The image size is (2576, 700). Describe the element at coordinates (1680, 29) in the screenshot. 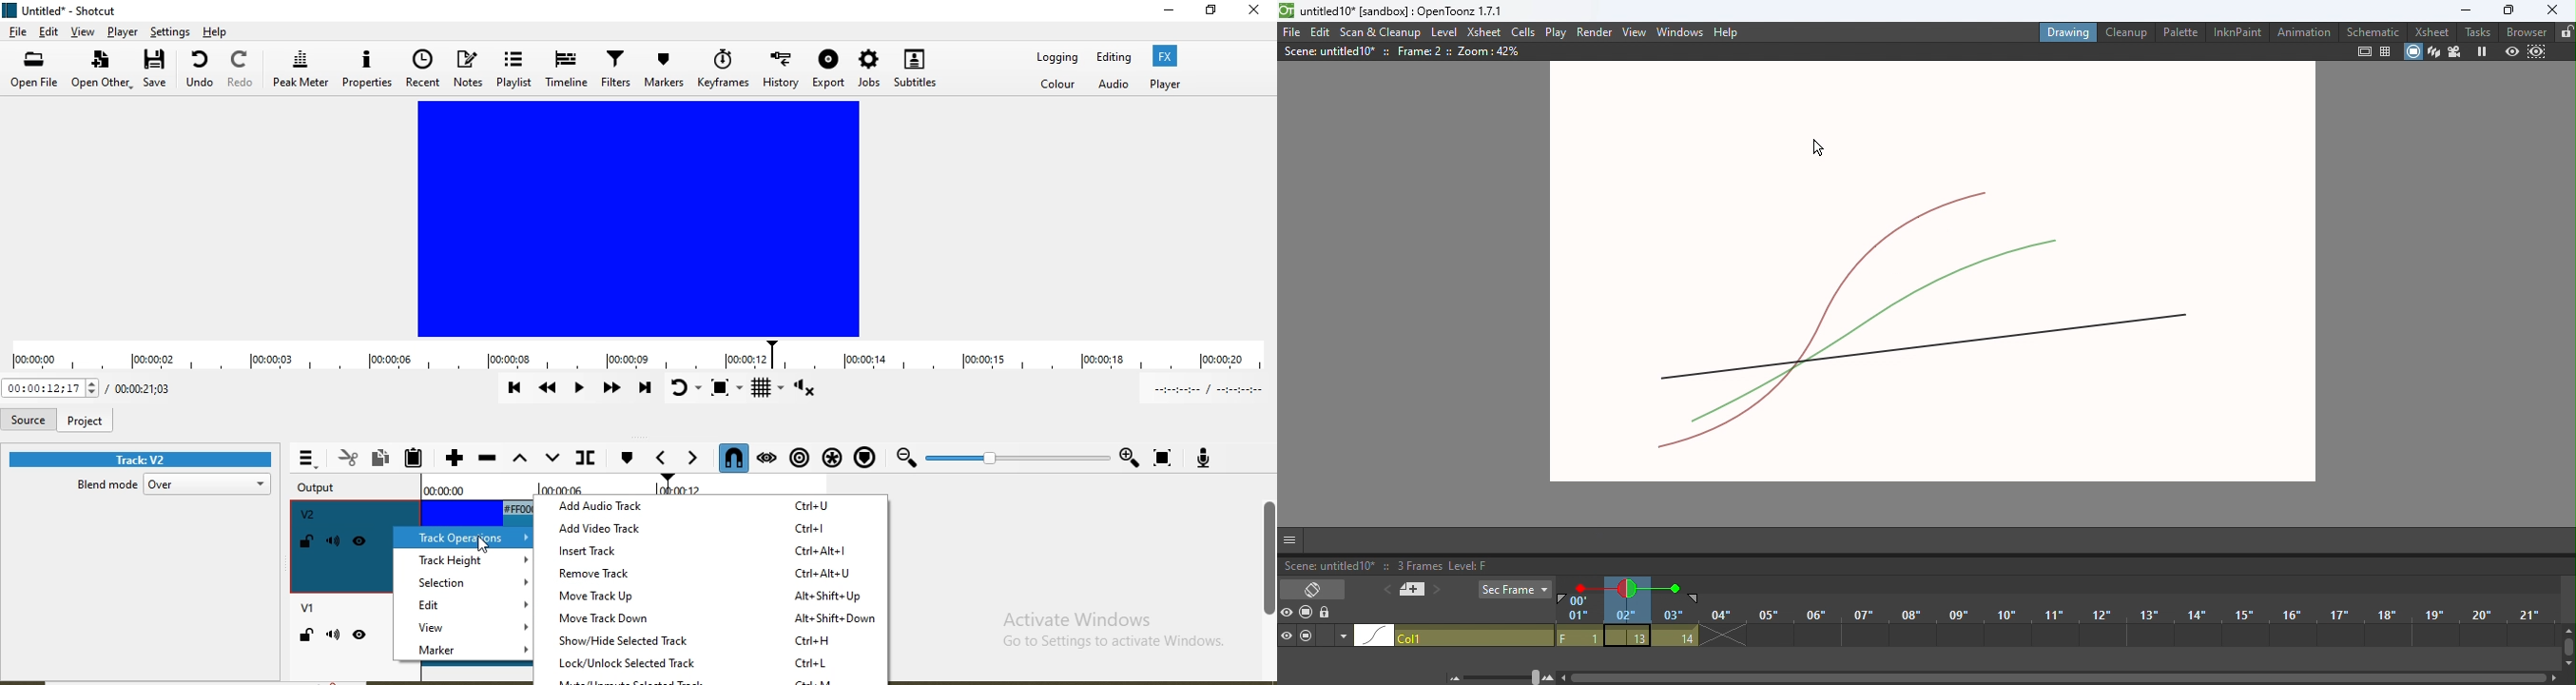

I see `Windows` at that location.